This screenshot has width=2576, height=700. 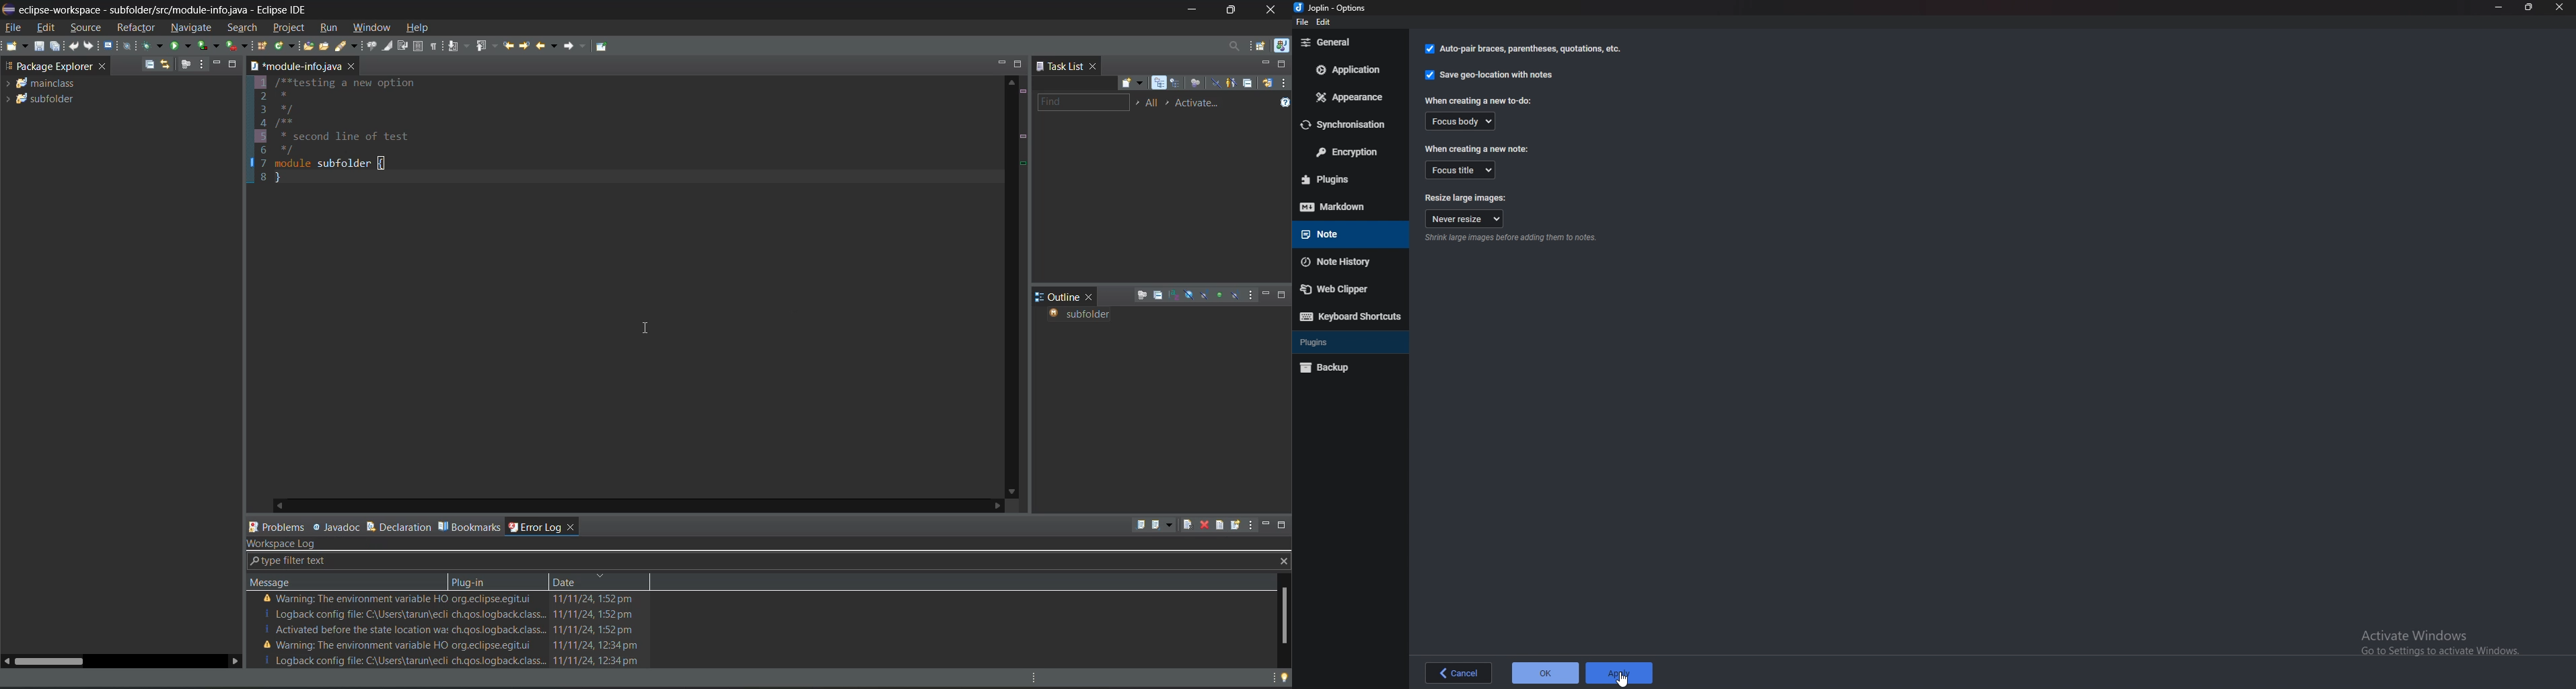 What do you see at coordinates (1085, 314) in the screenshot?
I see `subfolder` at bounding box center [1085, 314].